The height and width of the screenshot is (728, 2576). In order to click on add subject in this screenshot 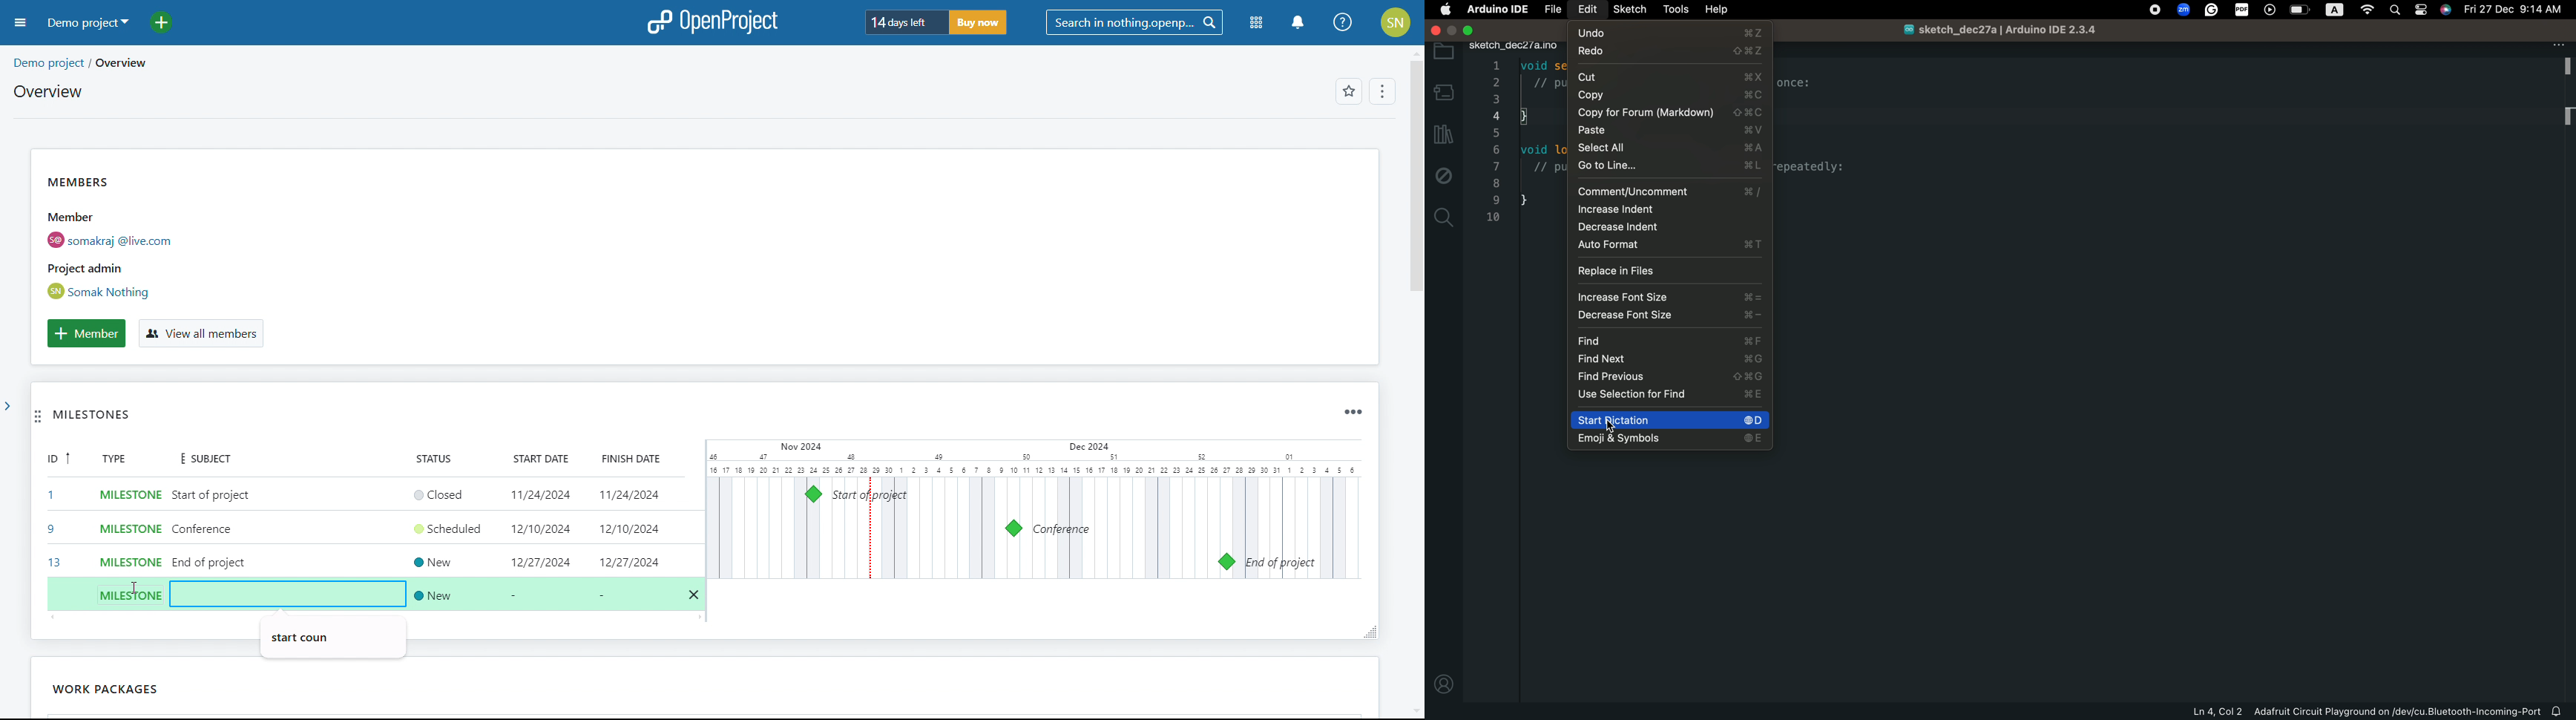, I will do `click(208, 528)`.